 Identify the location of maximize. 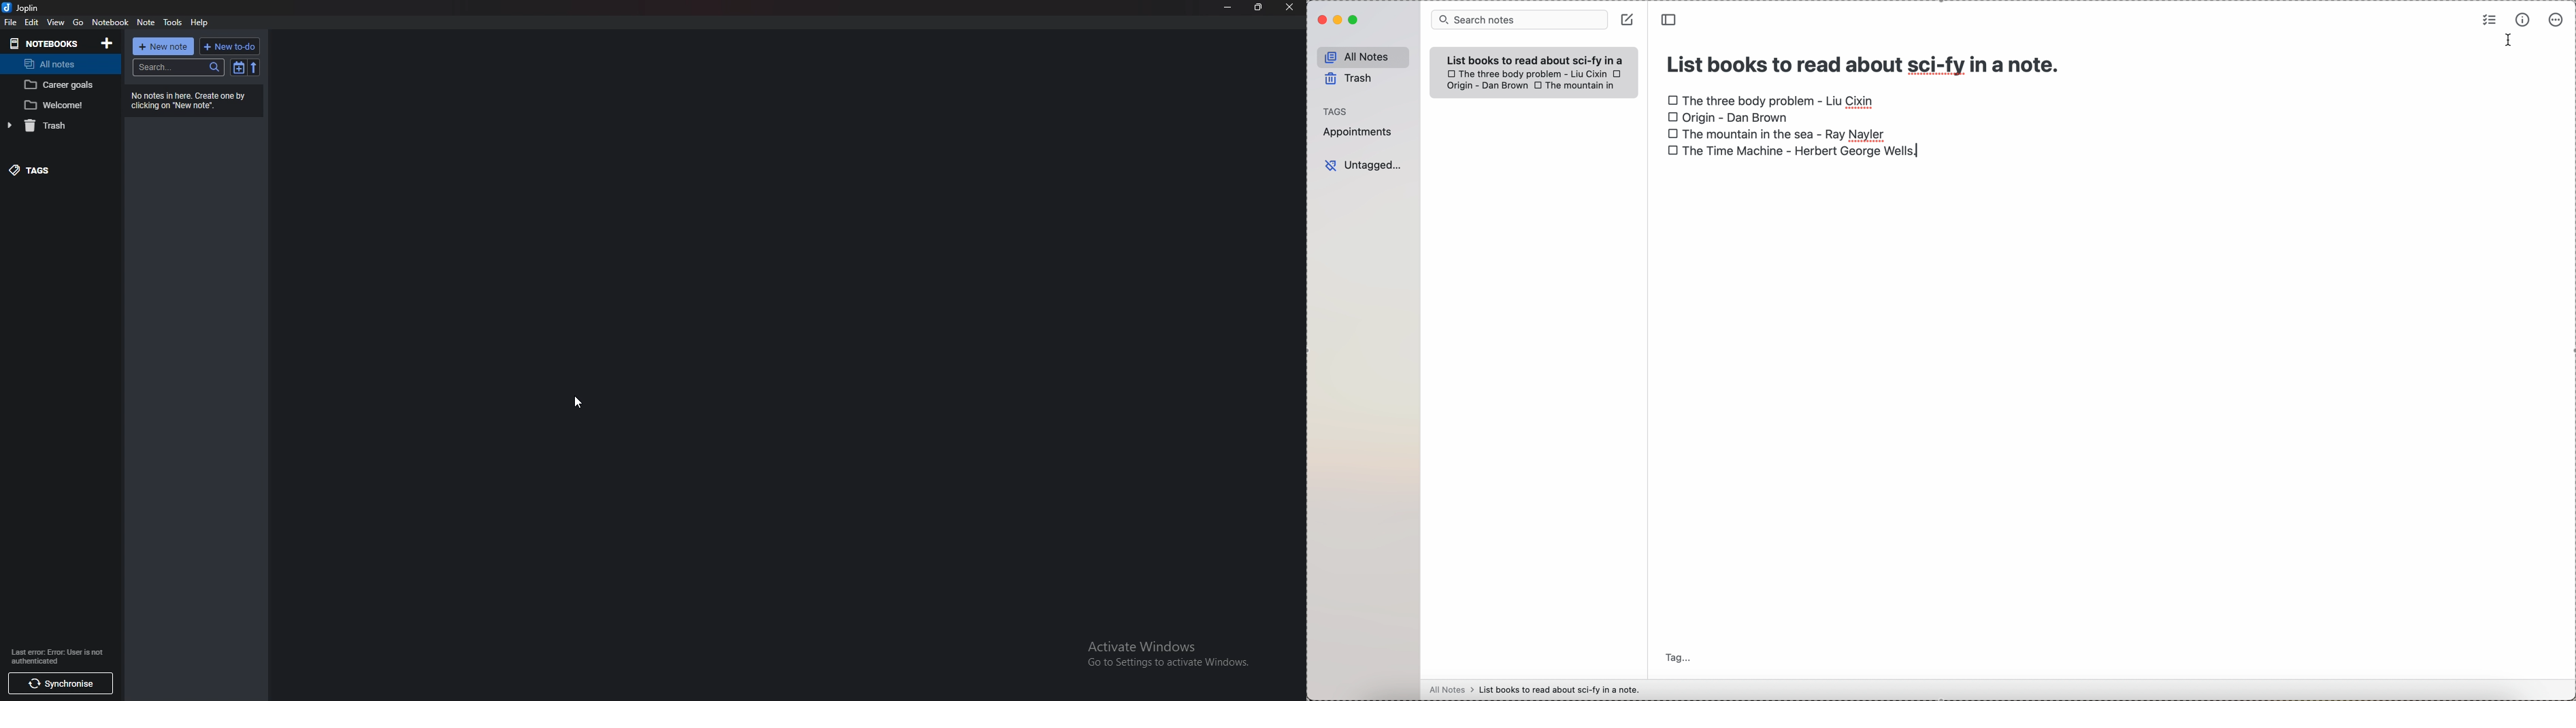
(1353, 21).